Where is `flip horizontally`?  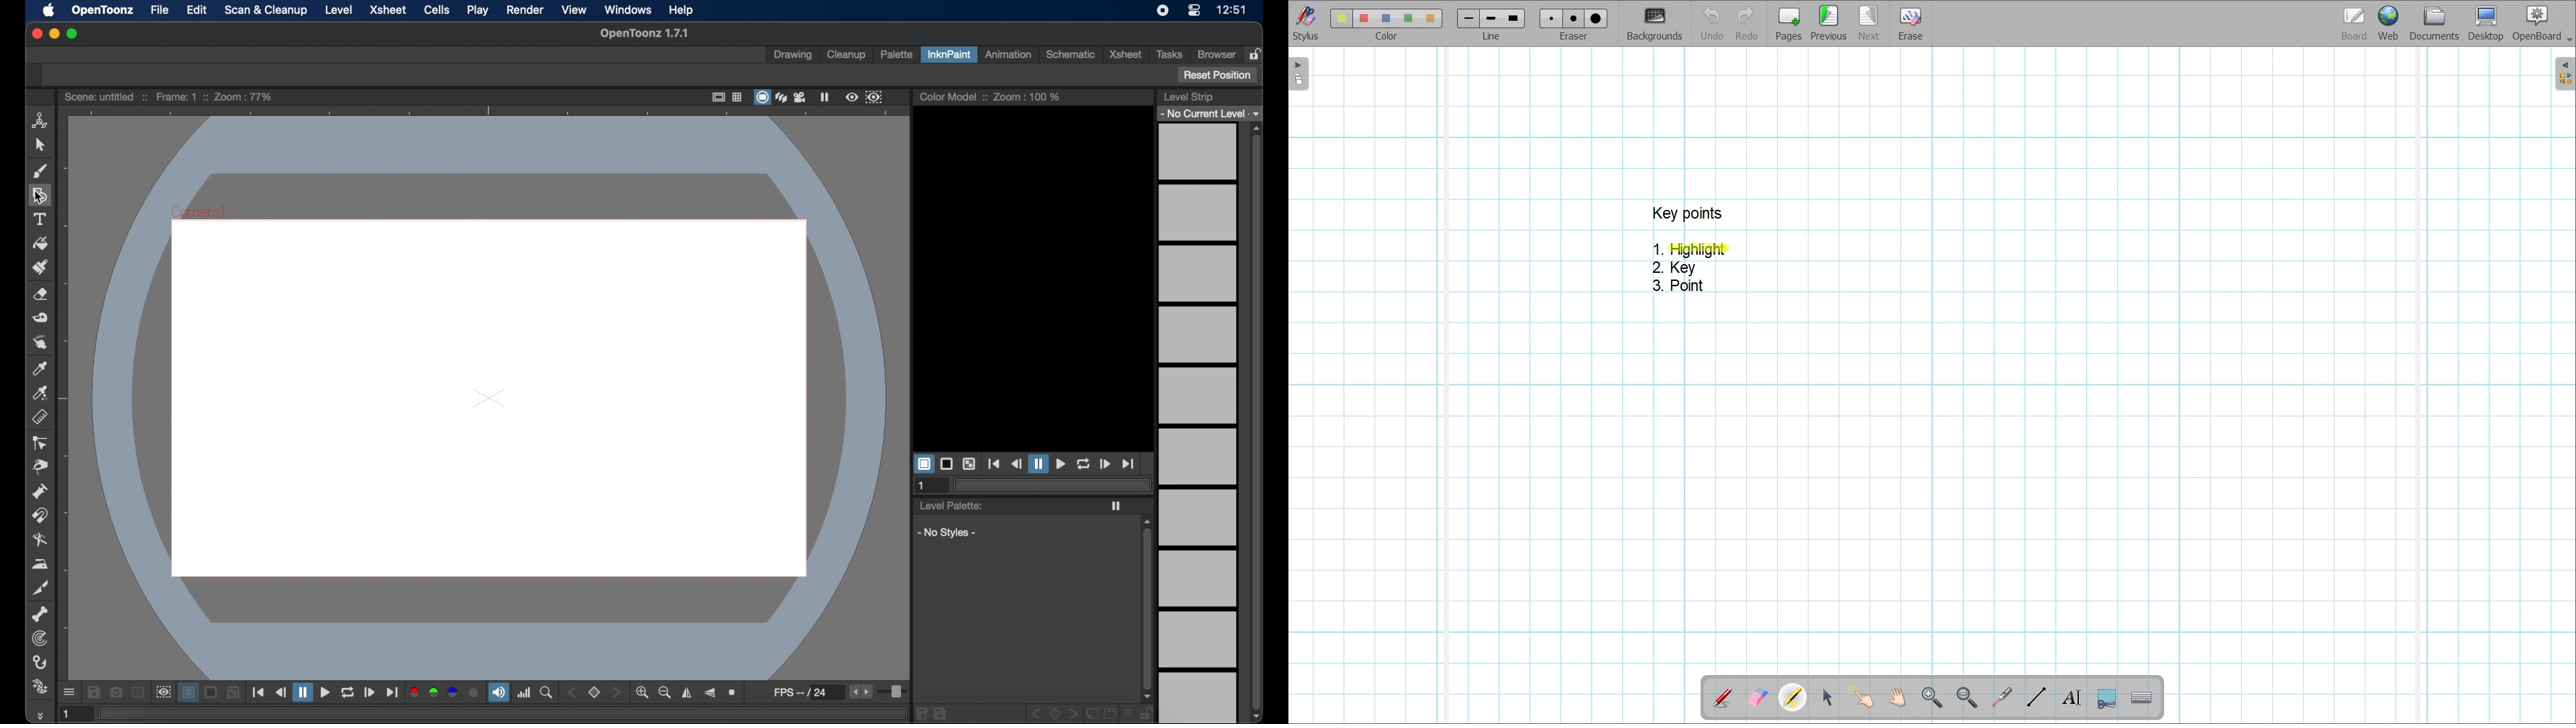 flip horizontally is located at coordinates (688, 692).